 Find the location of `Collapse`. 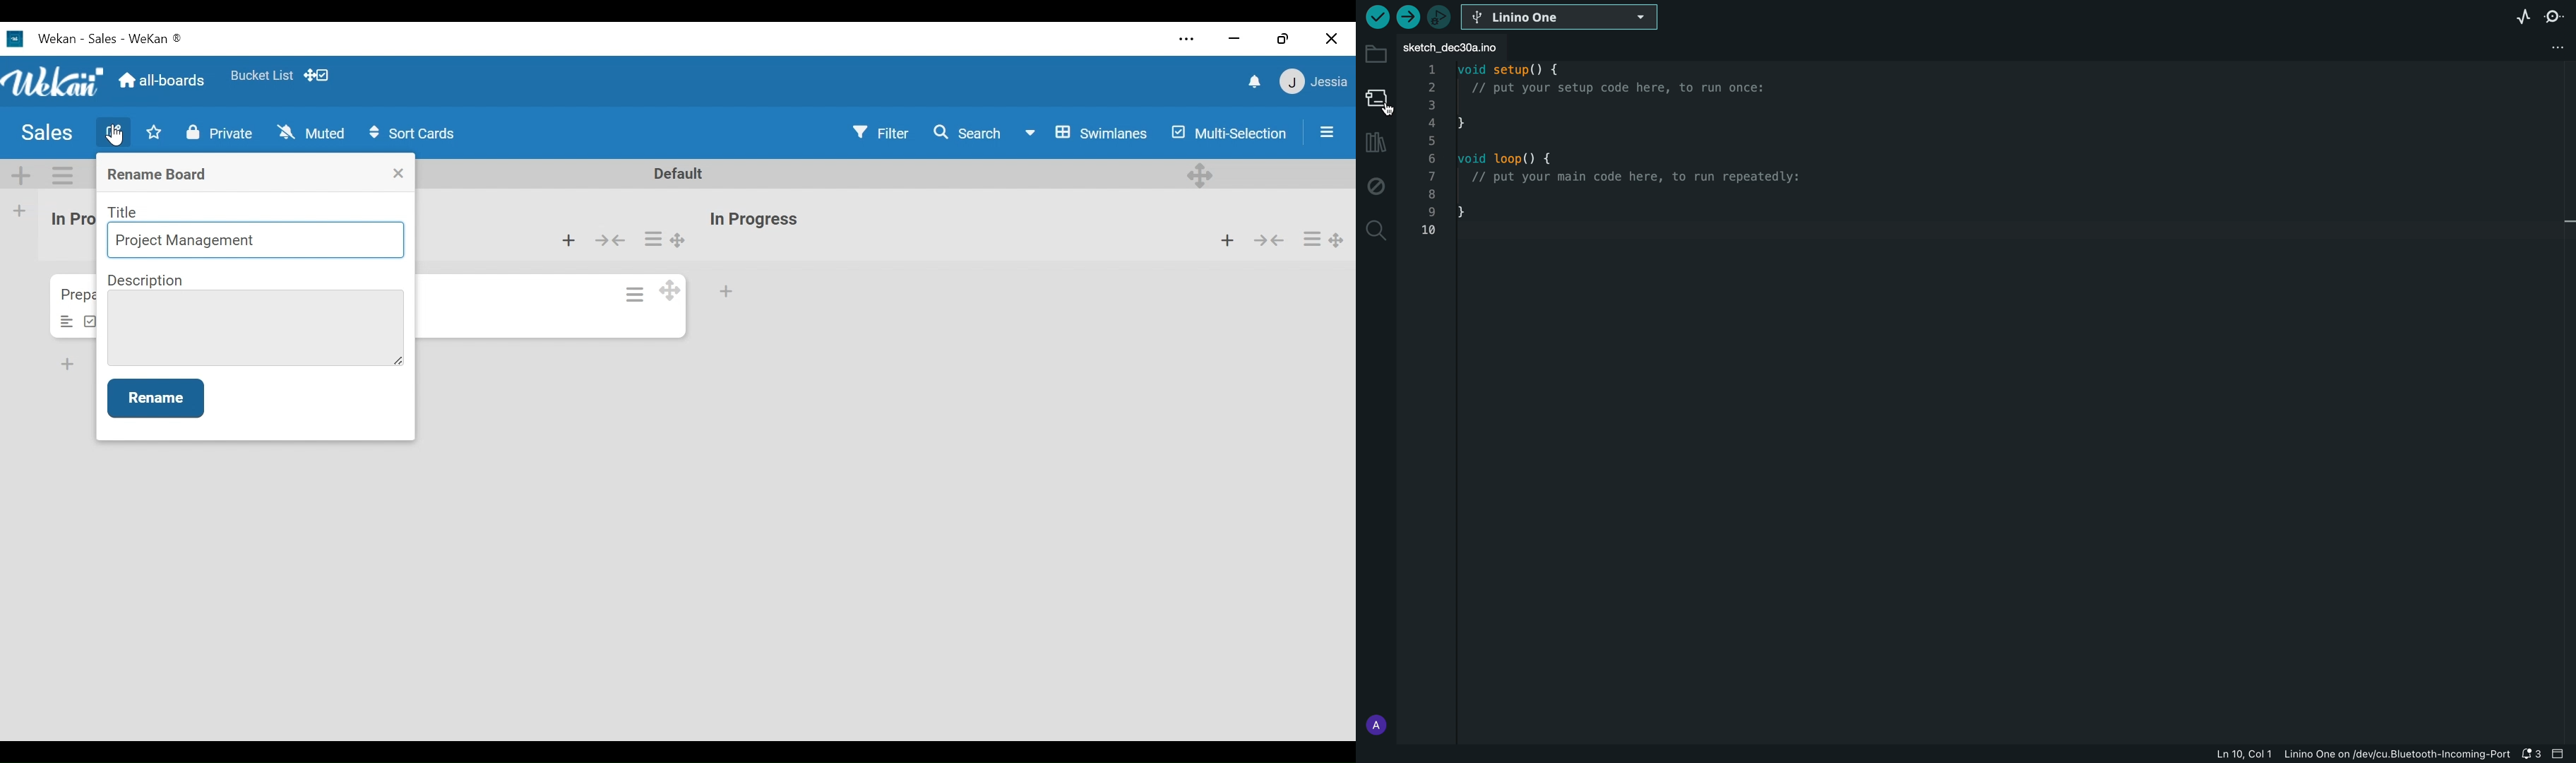

Collapse is located at coordinates (1268, 239).